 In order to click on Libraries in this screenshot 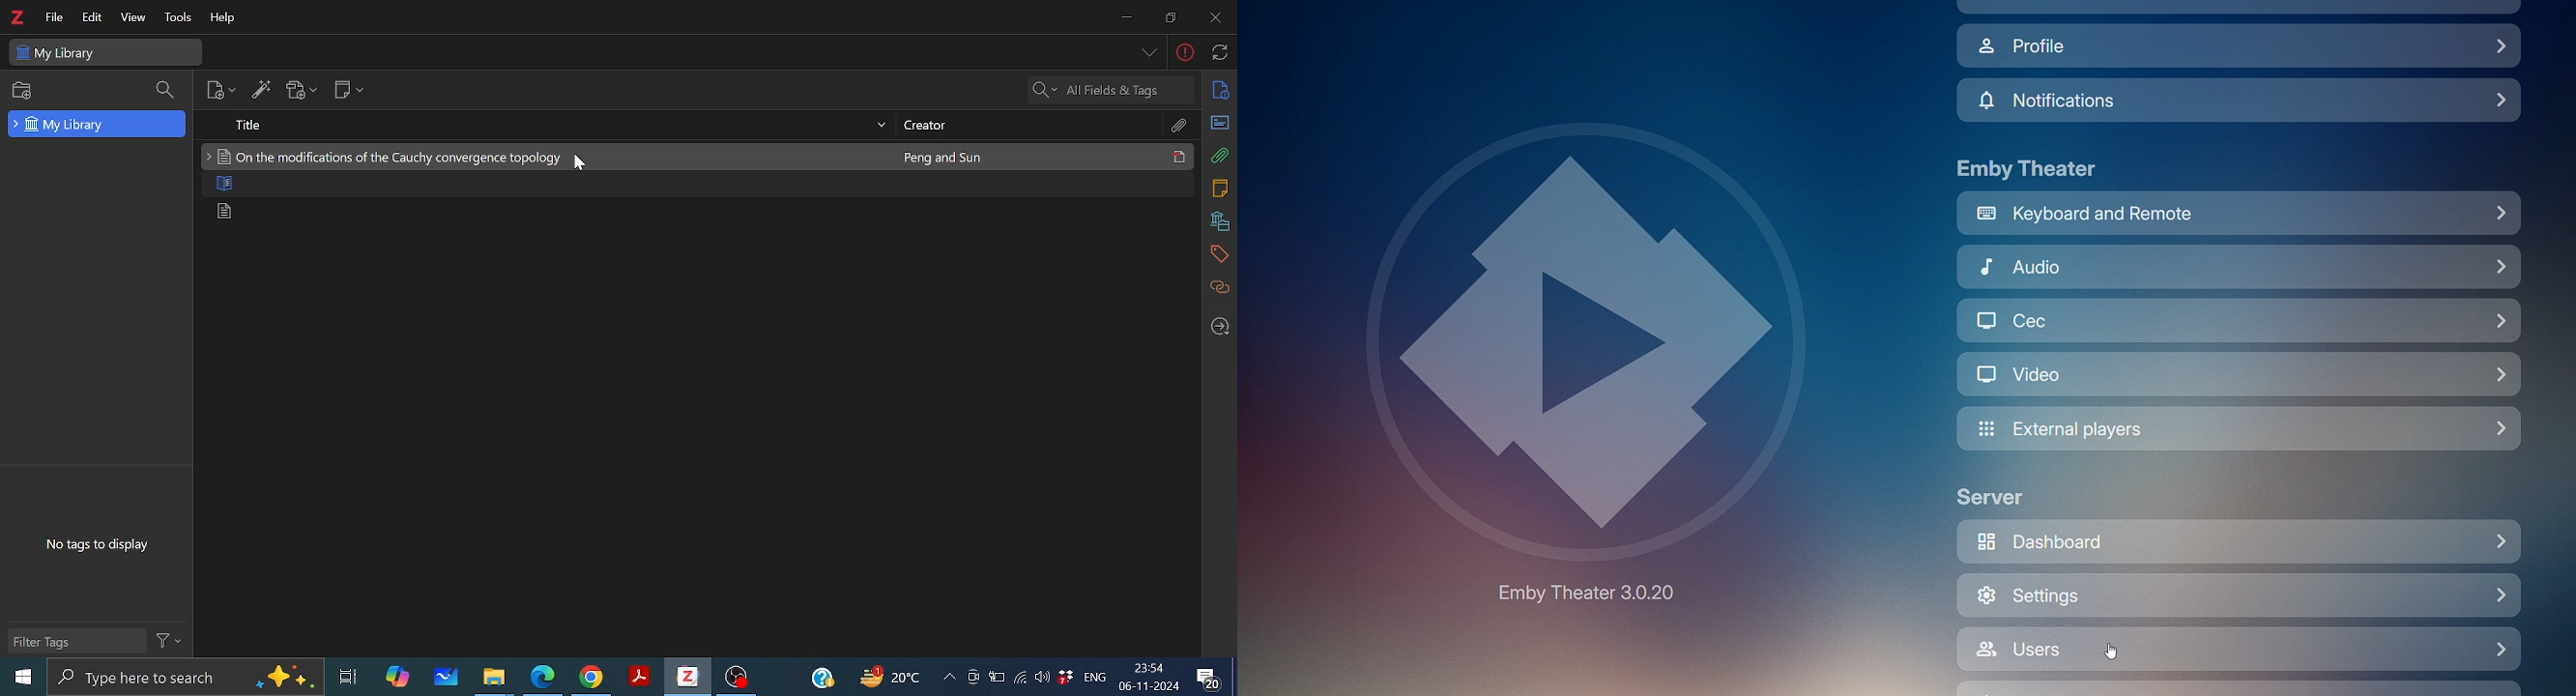, I will do `click(1220, 221)`.